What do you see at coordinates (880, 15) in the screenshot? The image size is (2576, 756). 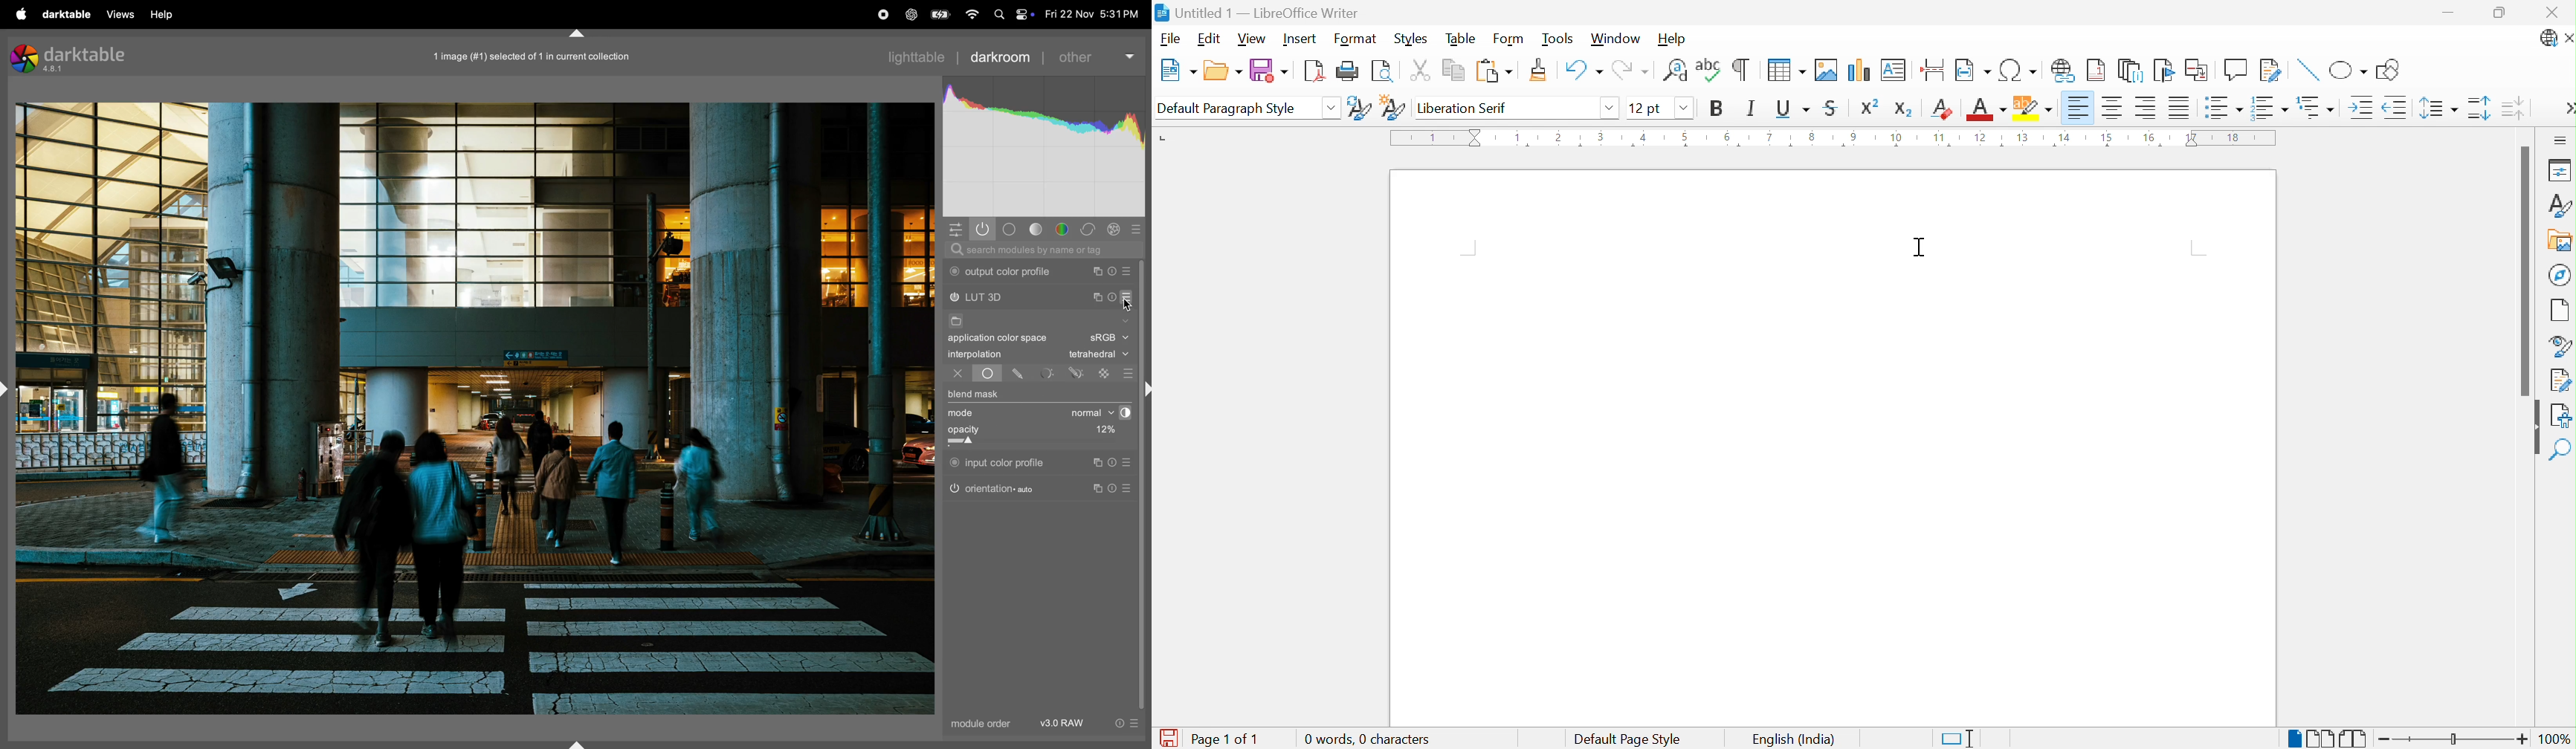 I see `record` at bounding box center [880, 15].